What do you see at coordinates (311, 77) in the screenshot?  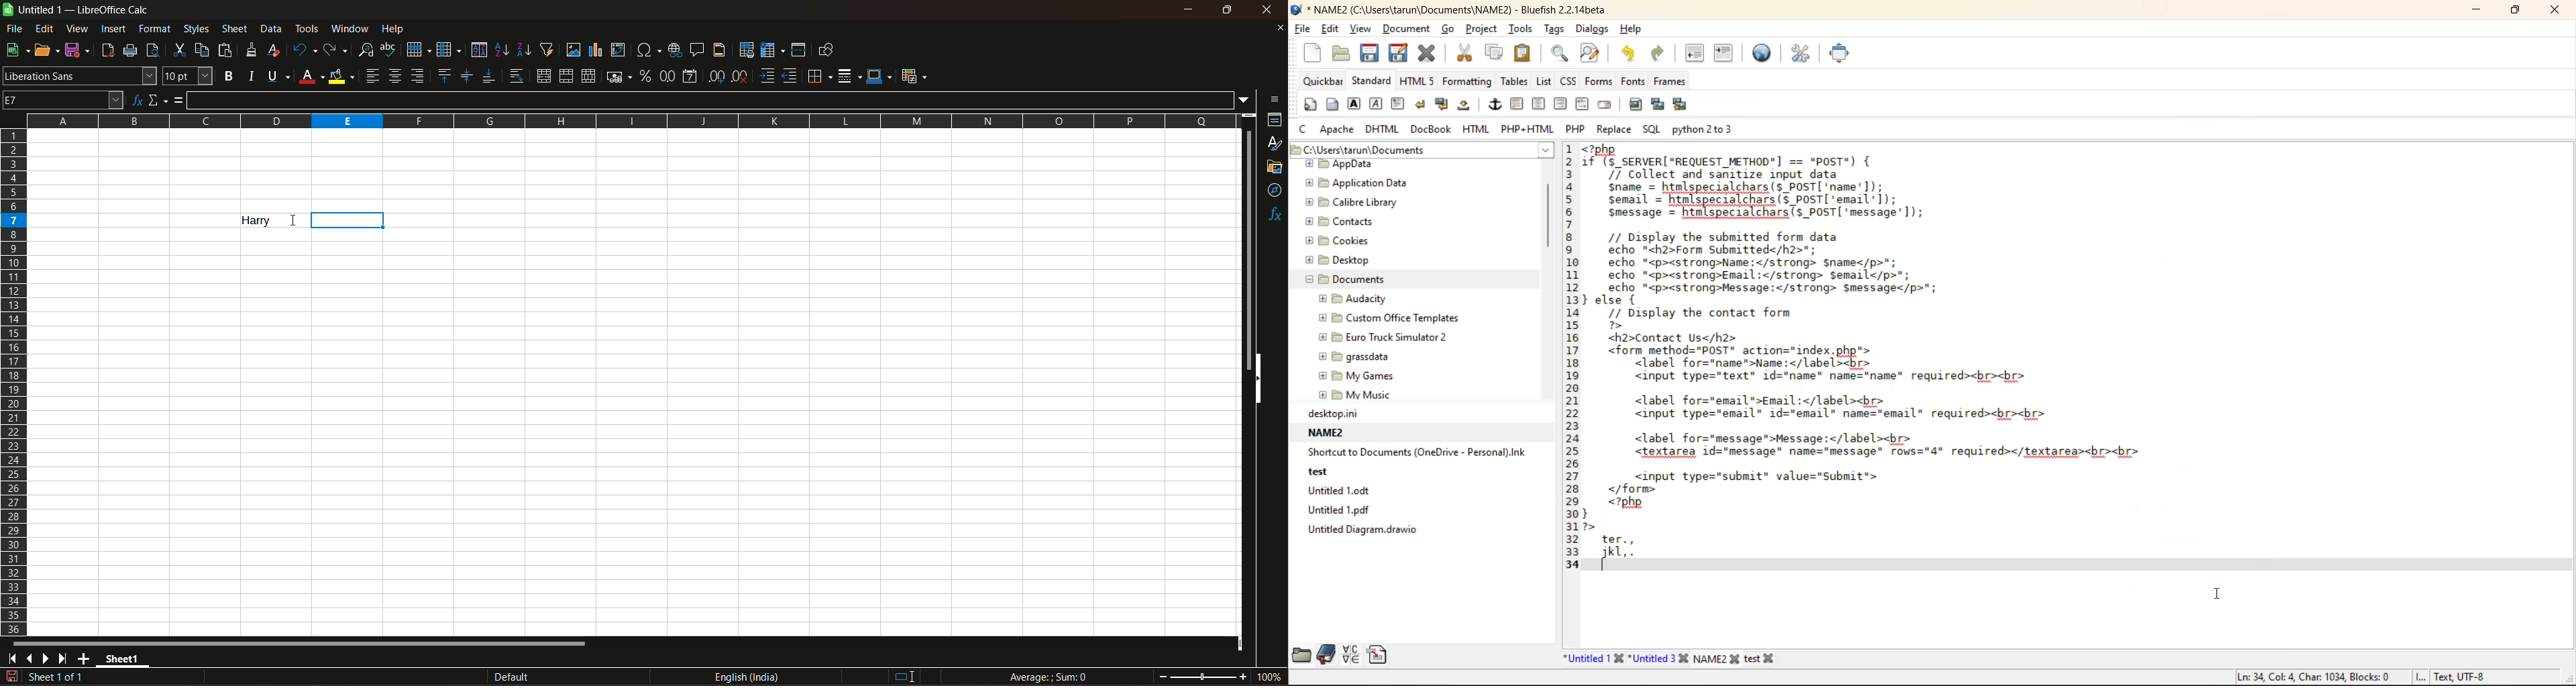 I see `font color` at bounding box center [311, 77].